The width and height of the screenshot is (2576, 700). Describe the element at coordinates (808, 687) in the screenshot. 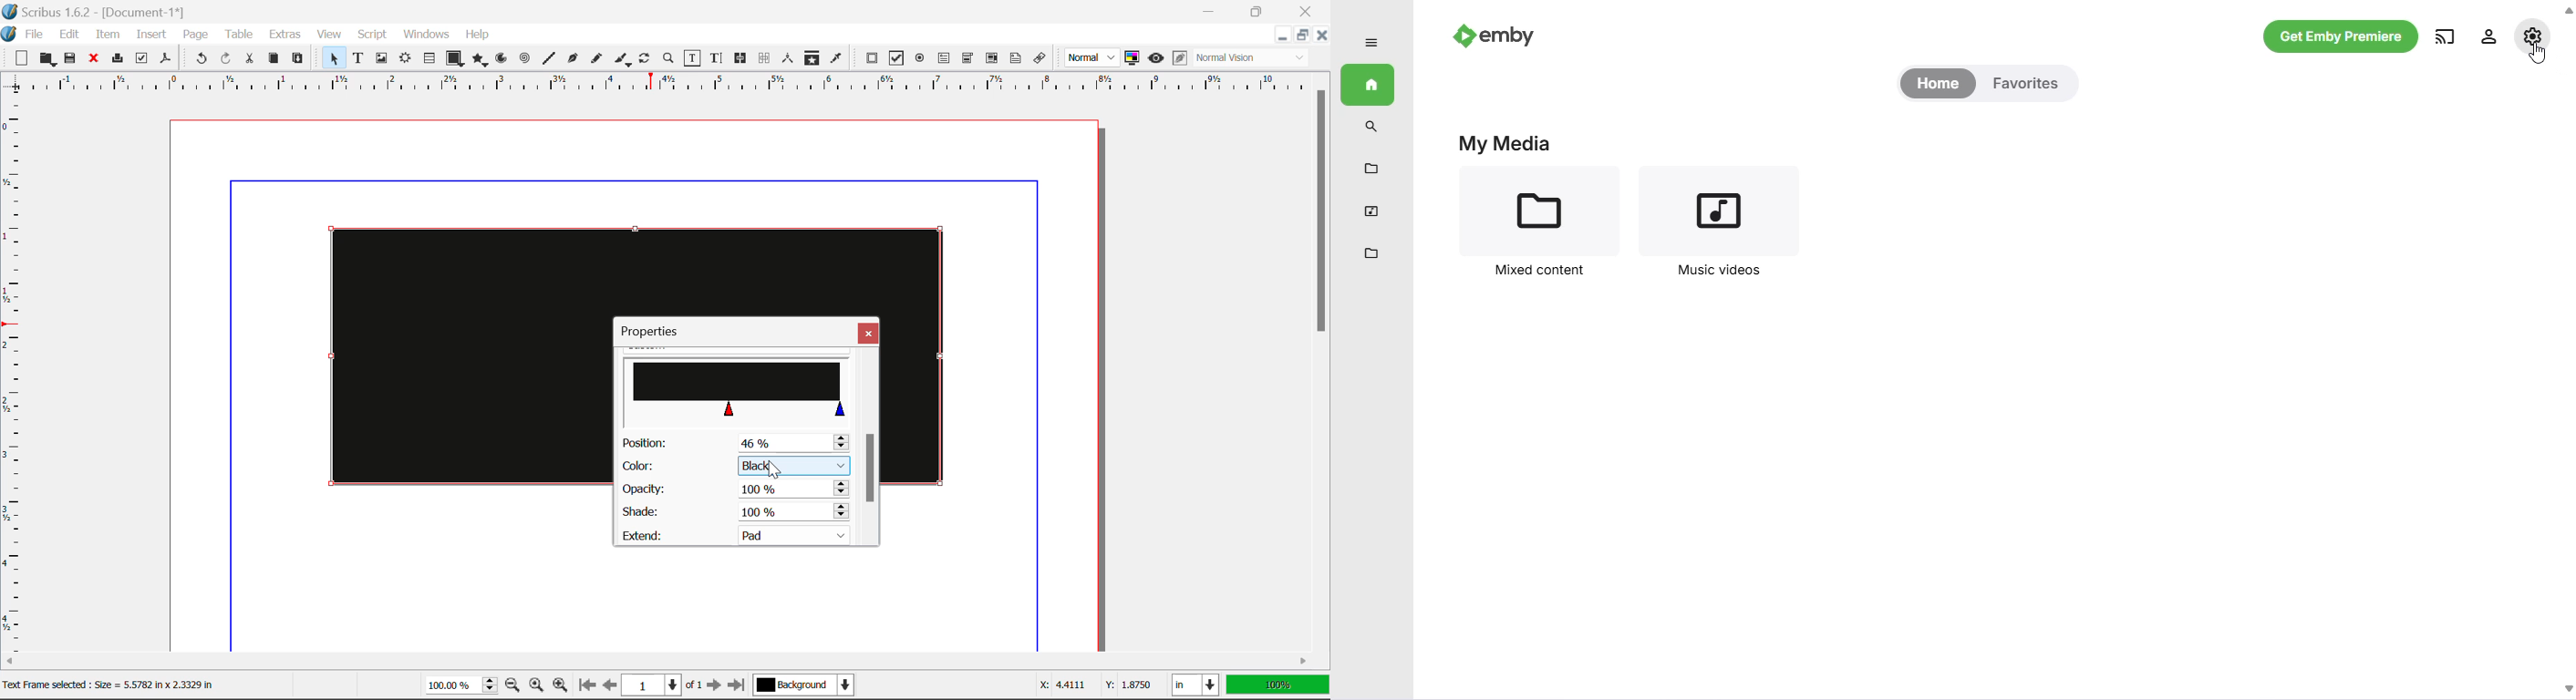

I see `Background` at that location.